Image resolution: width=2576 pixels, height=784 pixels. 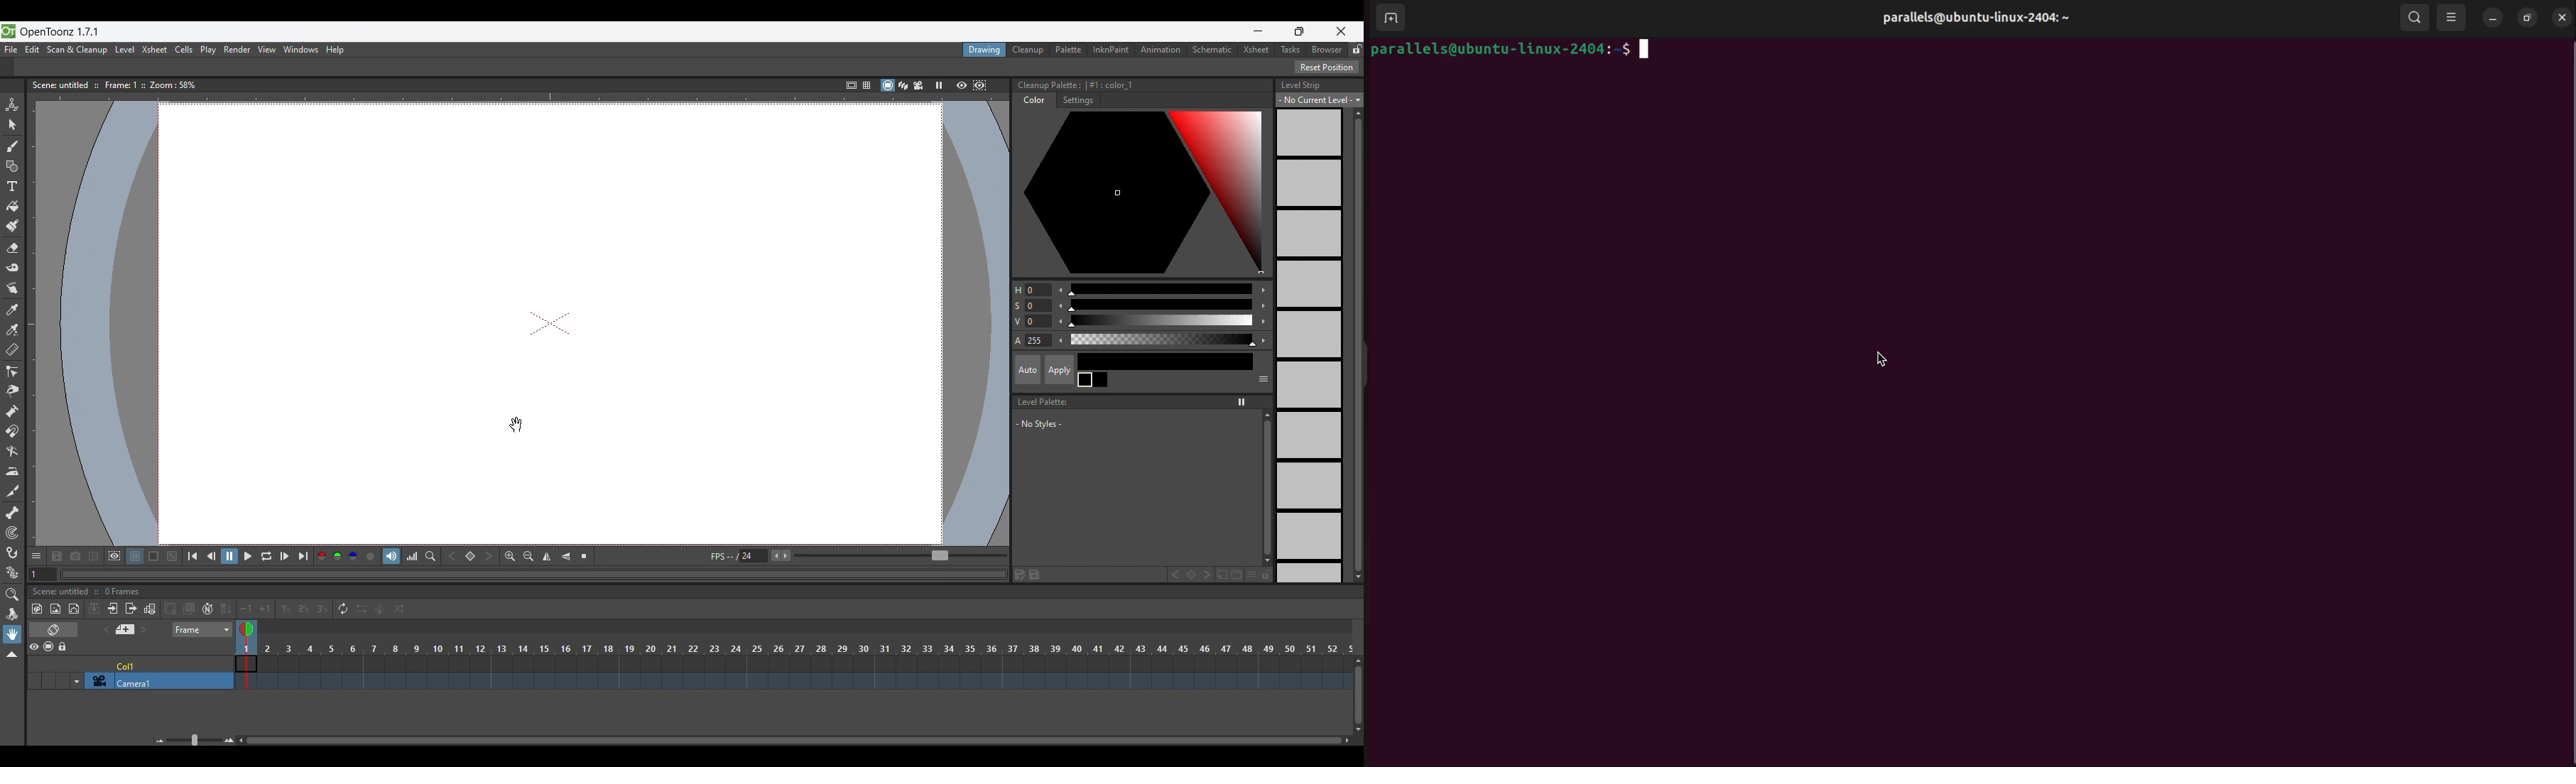 I want to click on Settings, so click(x=1078, y=99).